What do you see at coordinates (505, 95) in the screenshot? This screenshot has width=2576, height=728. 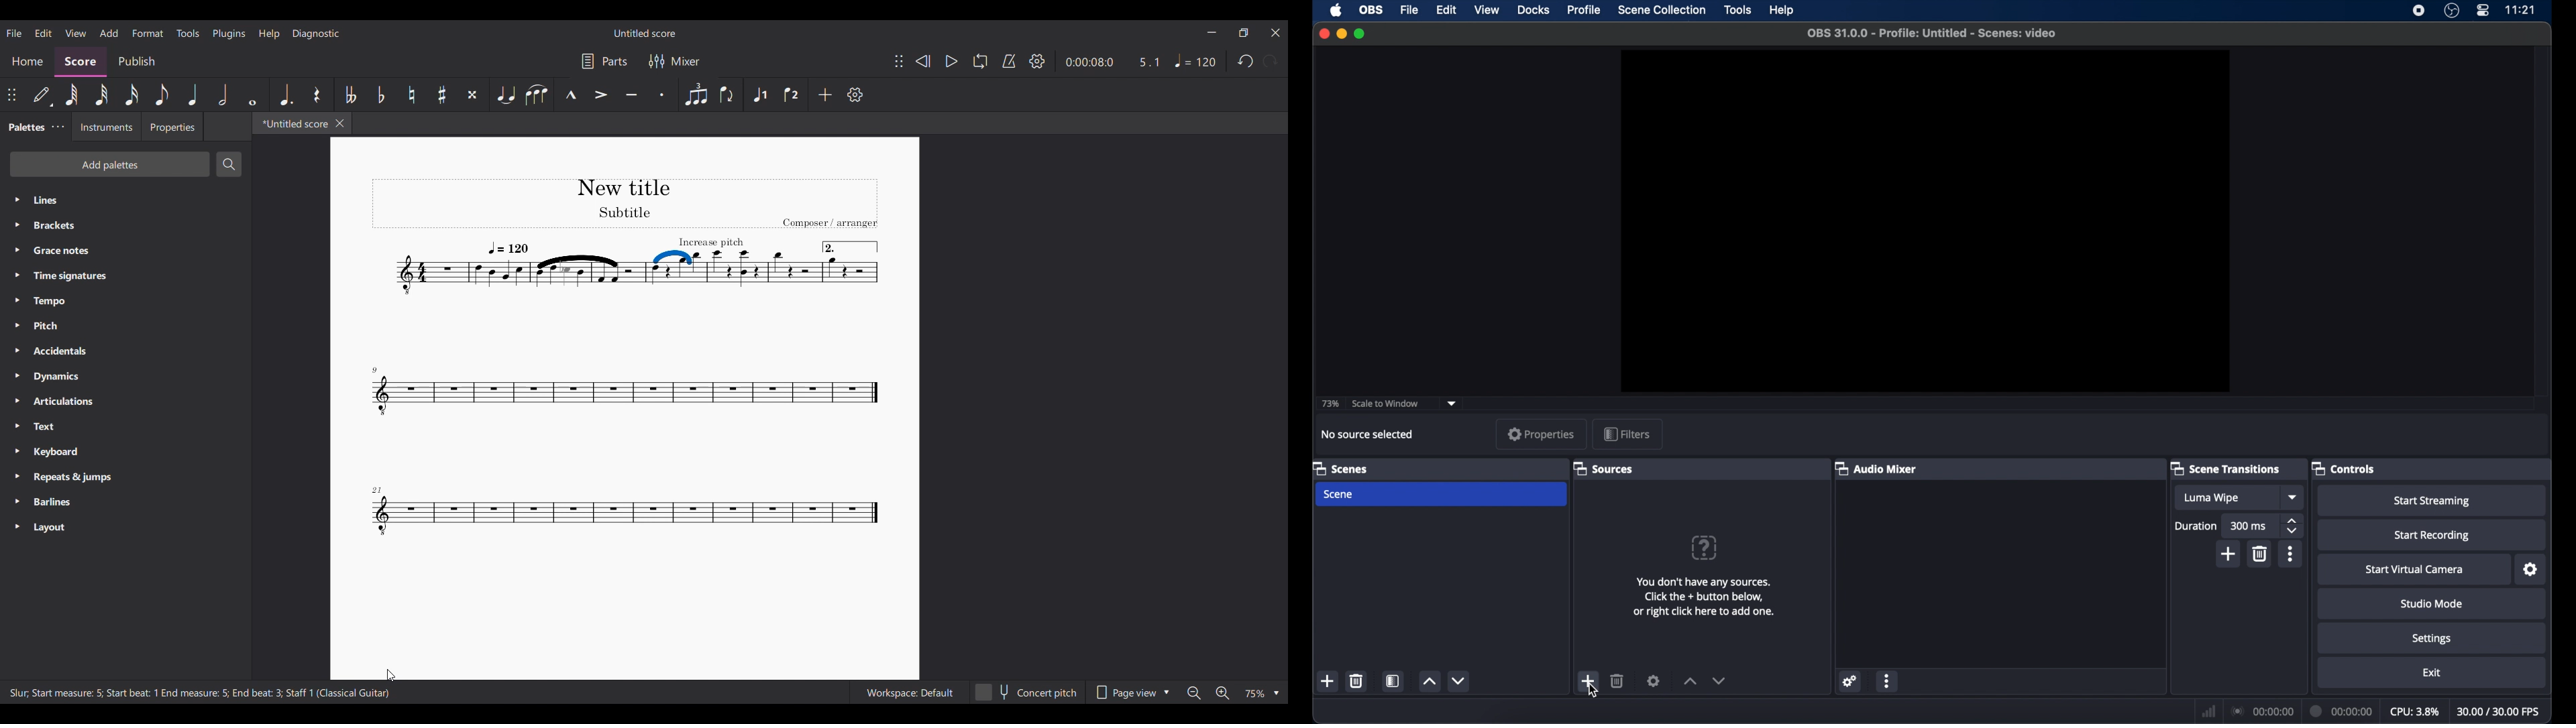 I see `Tie` at bounding box center [505, 95].